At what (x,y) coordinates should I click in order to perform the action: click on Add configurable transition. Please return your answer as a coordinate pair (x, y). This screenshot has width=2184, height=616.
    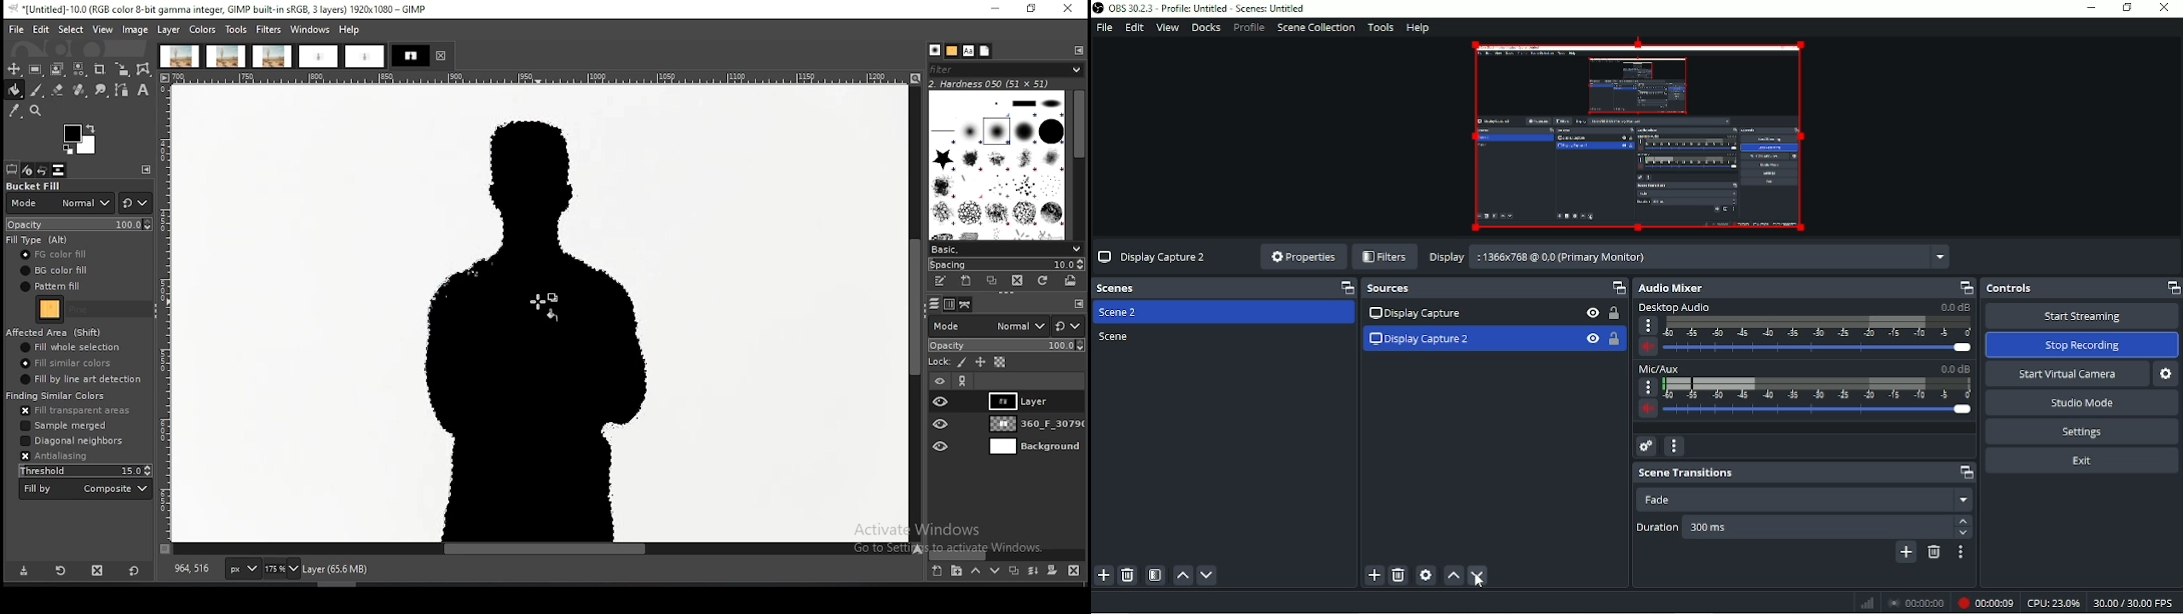
    Looking at the image, I should click on (1905, 554).